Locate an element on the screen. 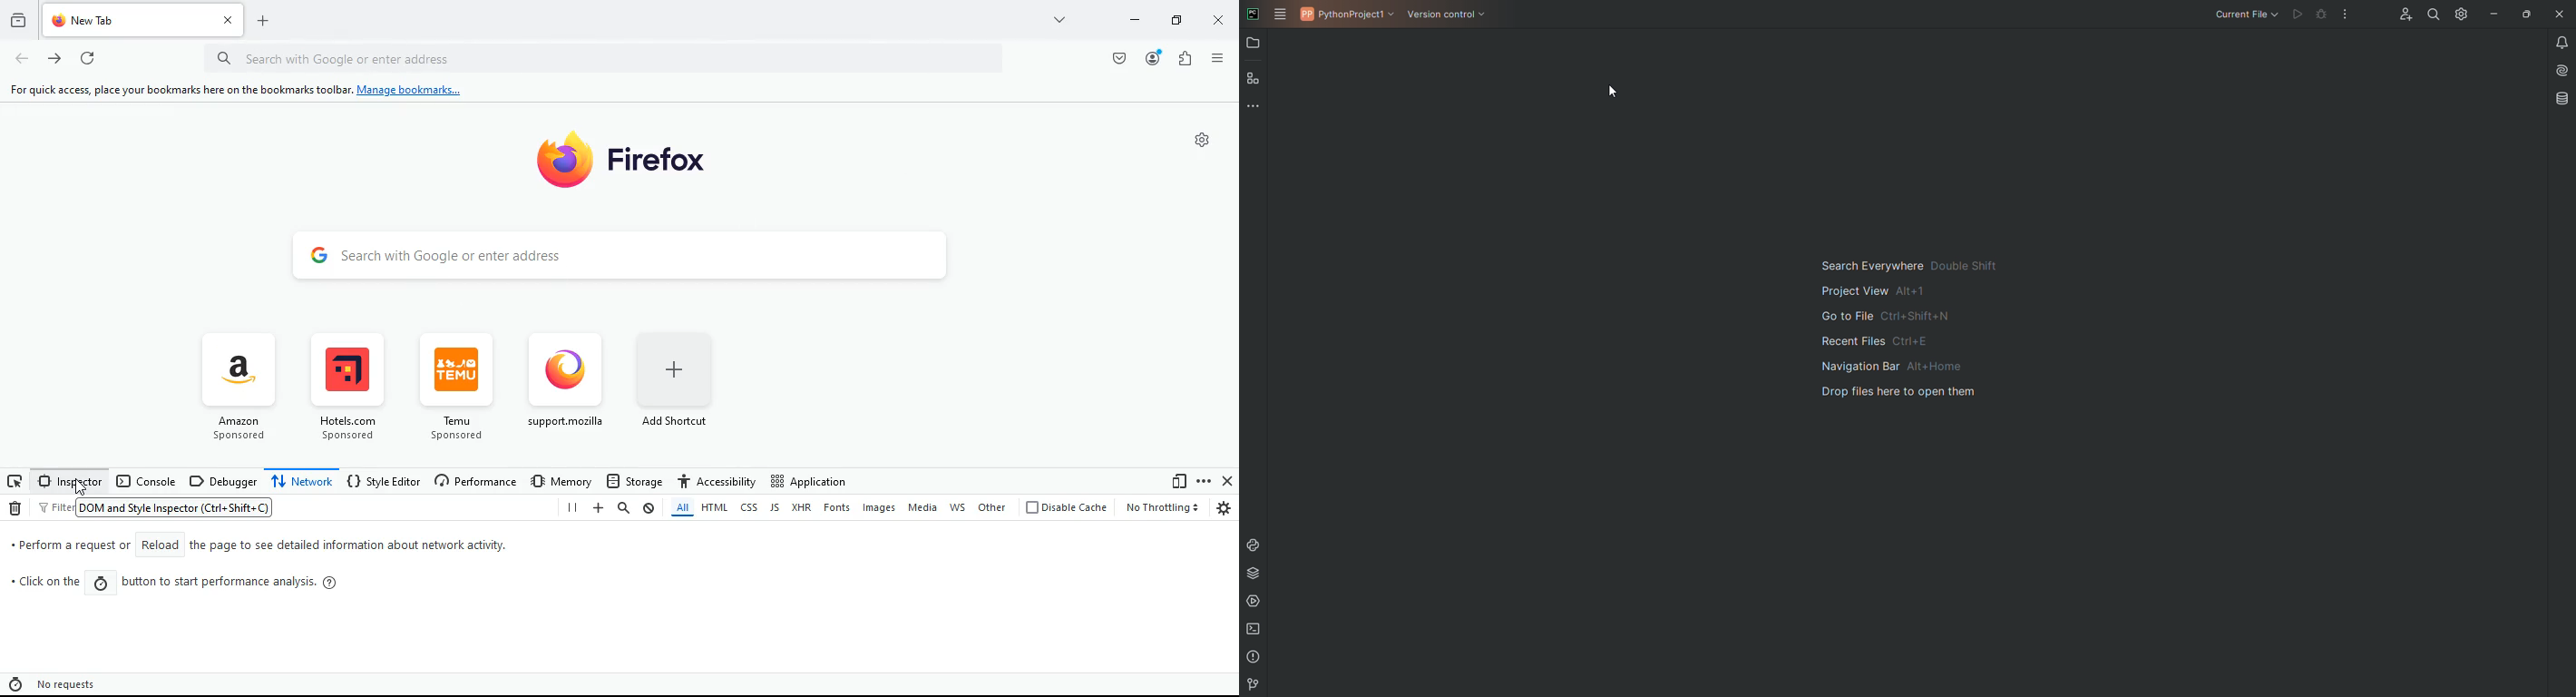  « Perform a request of is located at coordinates (68, 545).